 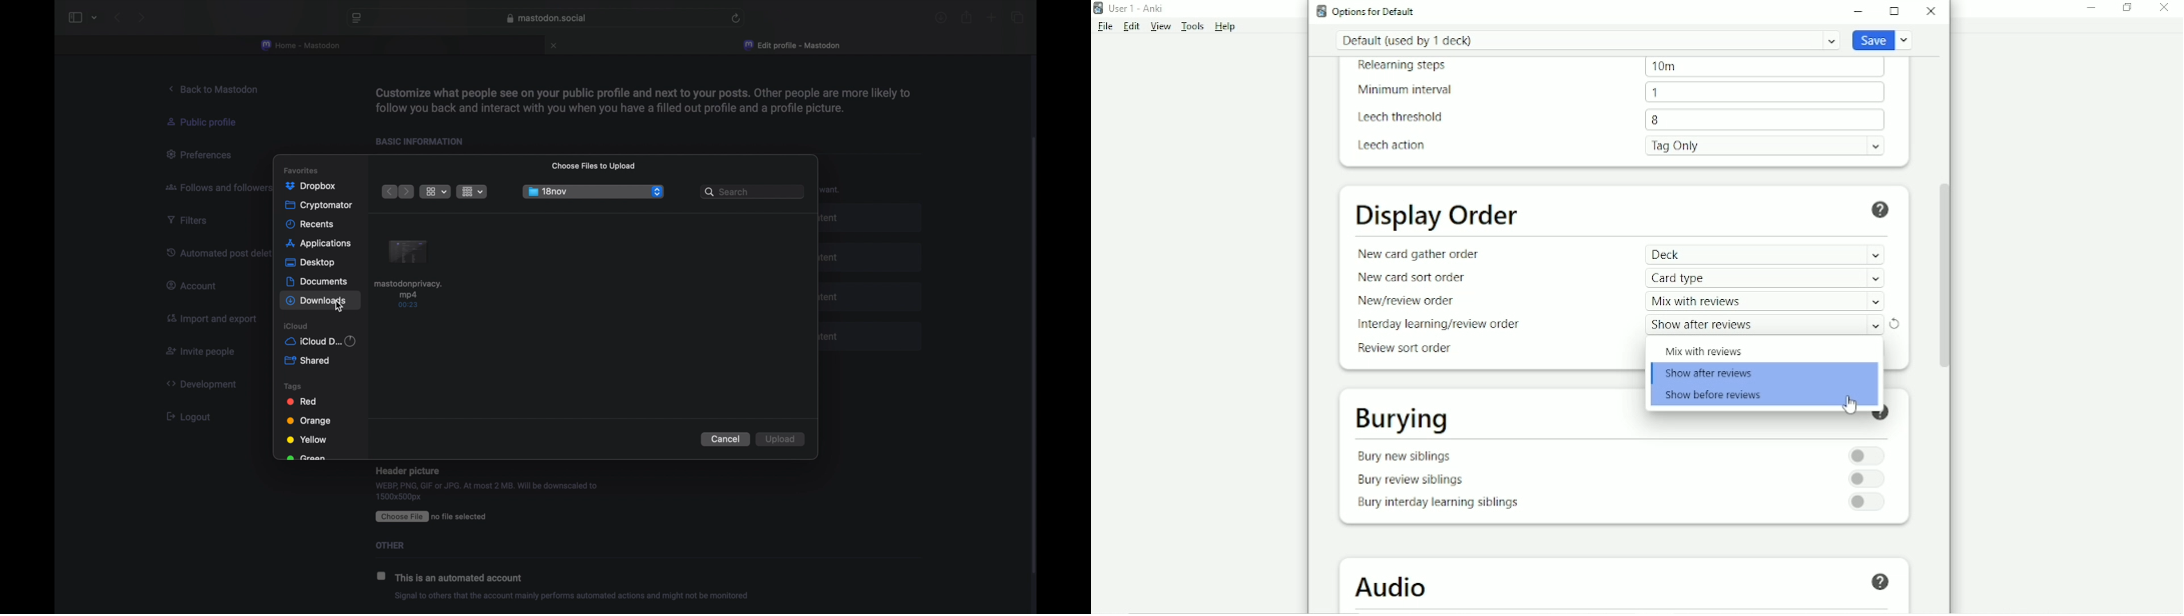 I want to click on edit profile - mastodon, so click(x=794, y=45).